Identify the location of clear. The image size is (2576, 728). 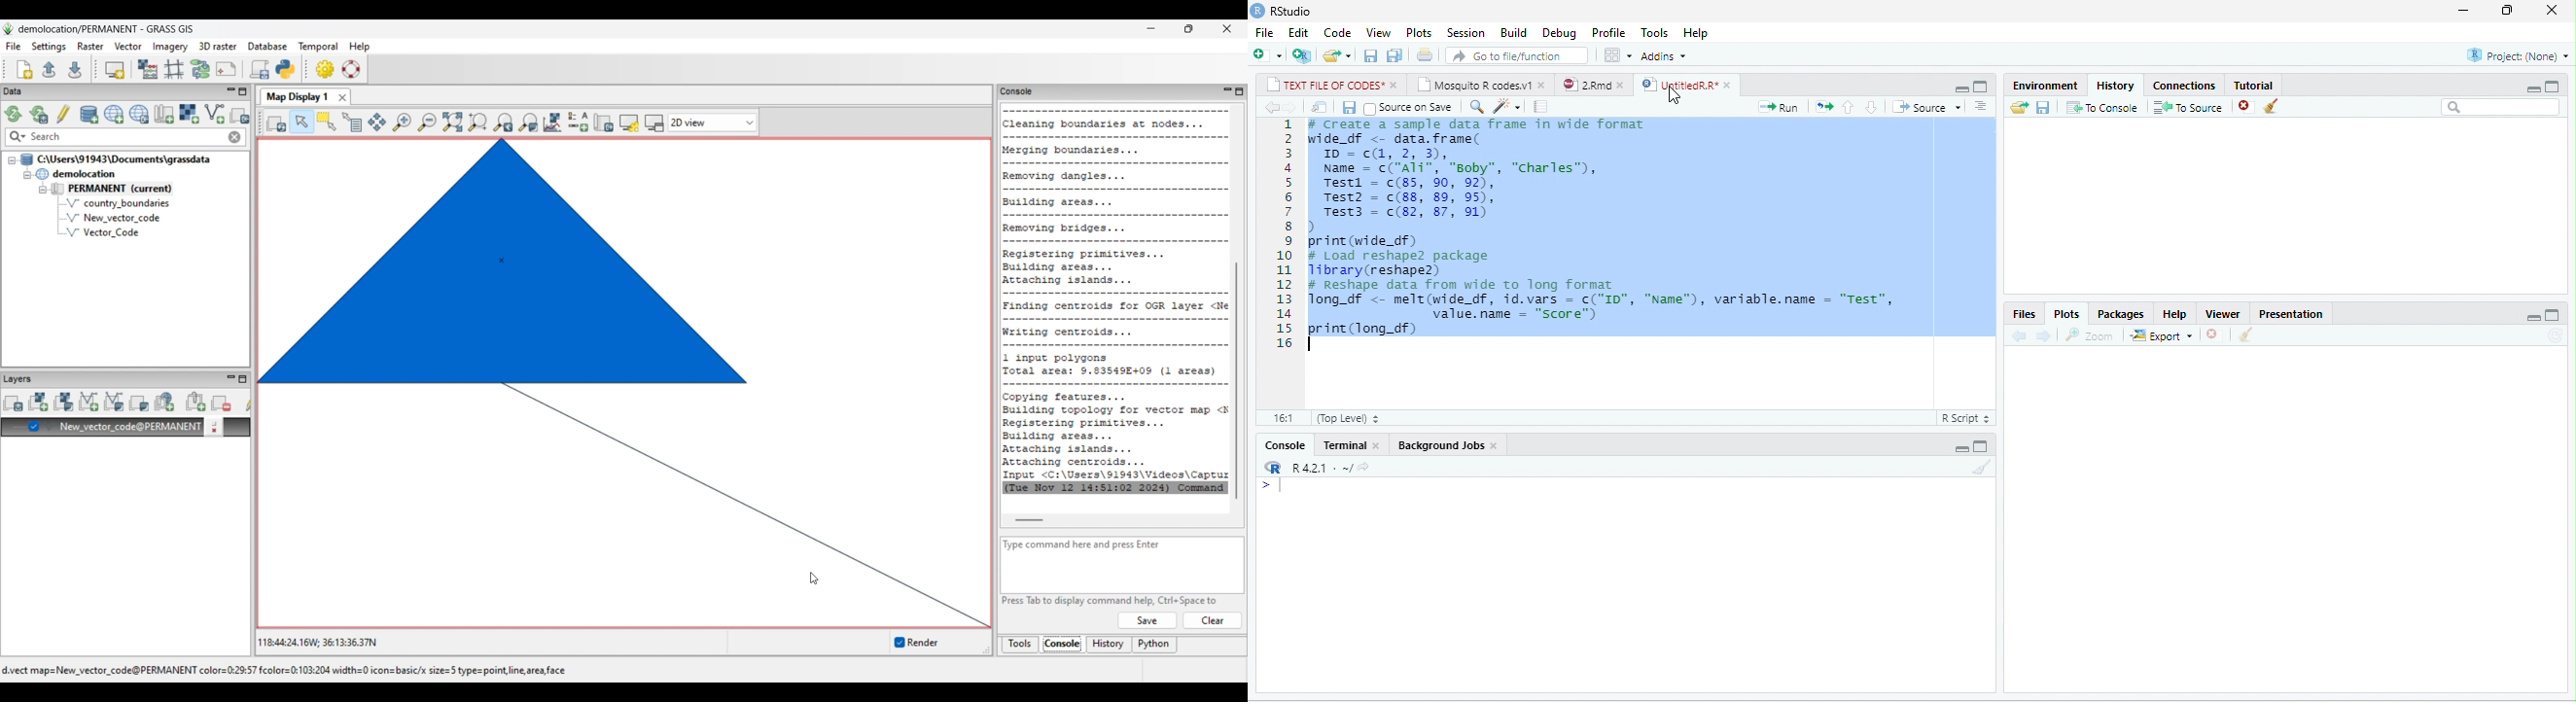
(2246, 334).